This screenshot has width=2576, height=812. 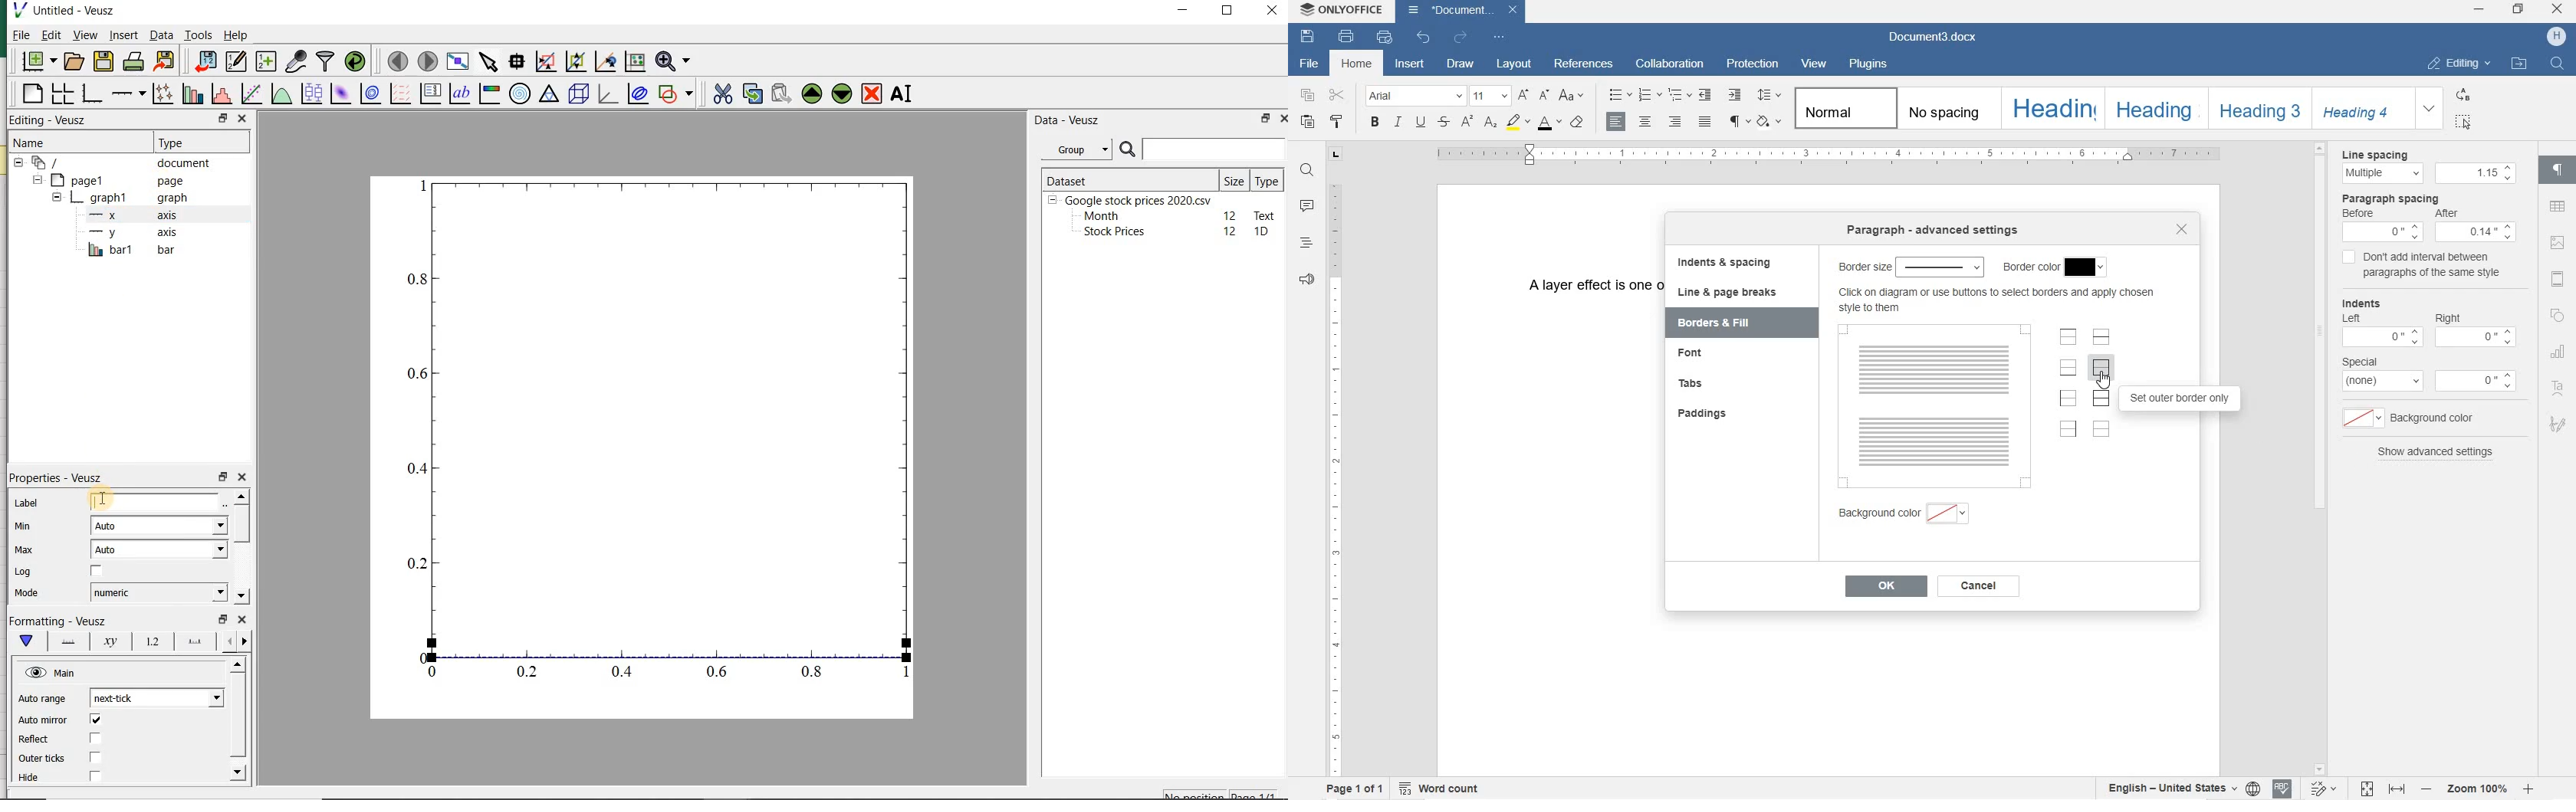 I want to click on SELECT ALL, so click(x=2463, y=121).